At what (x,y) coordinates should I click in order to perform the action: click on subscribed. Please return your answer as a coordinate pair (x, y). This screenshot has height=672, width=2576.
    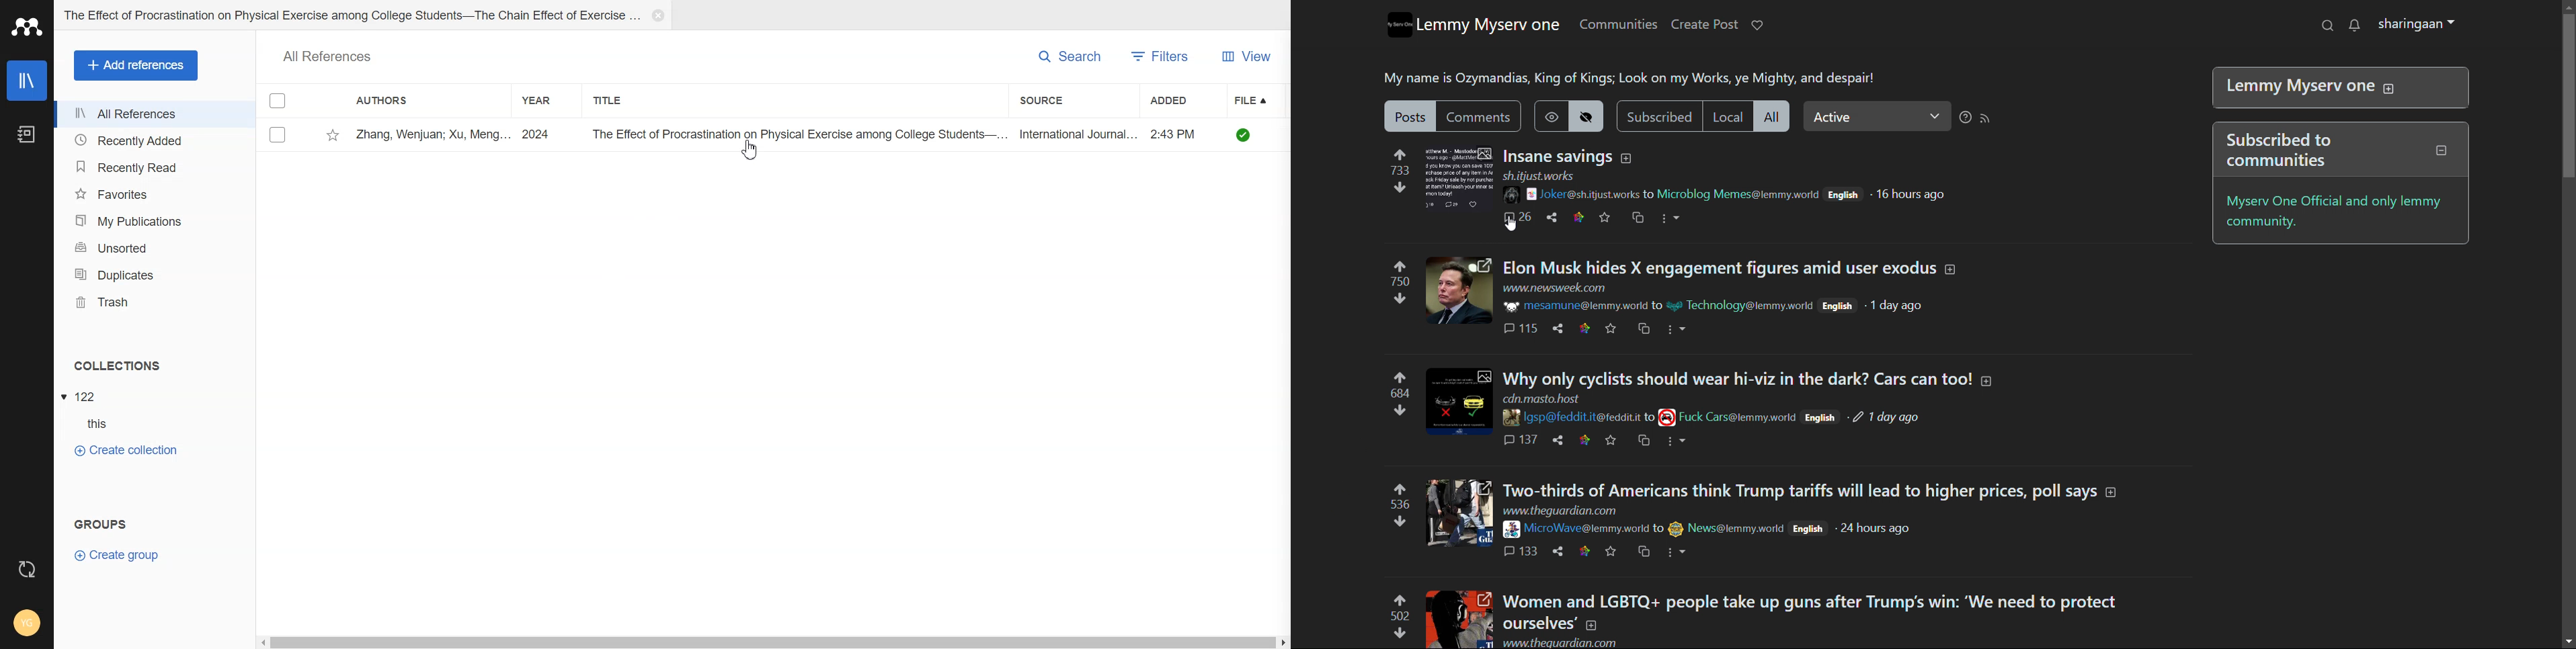
    Looking at the image, I should click on (1659, 116).